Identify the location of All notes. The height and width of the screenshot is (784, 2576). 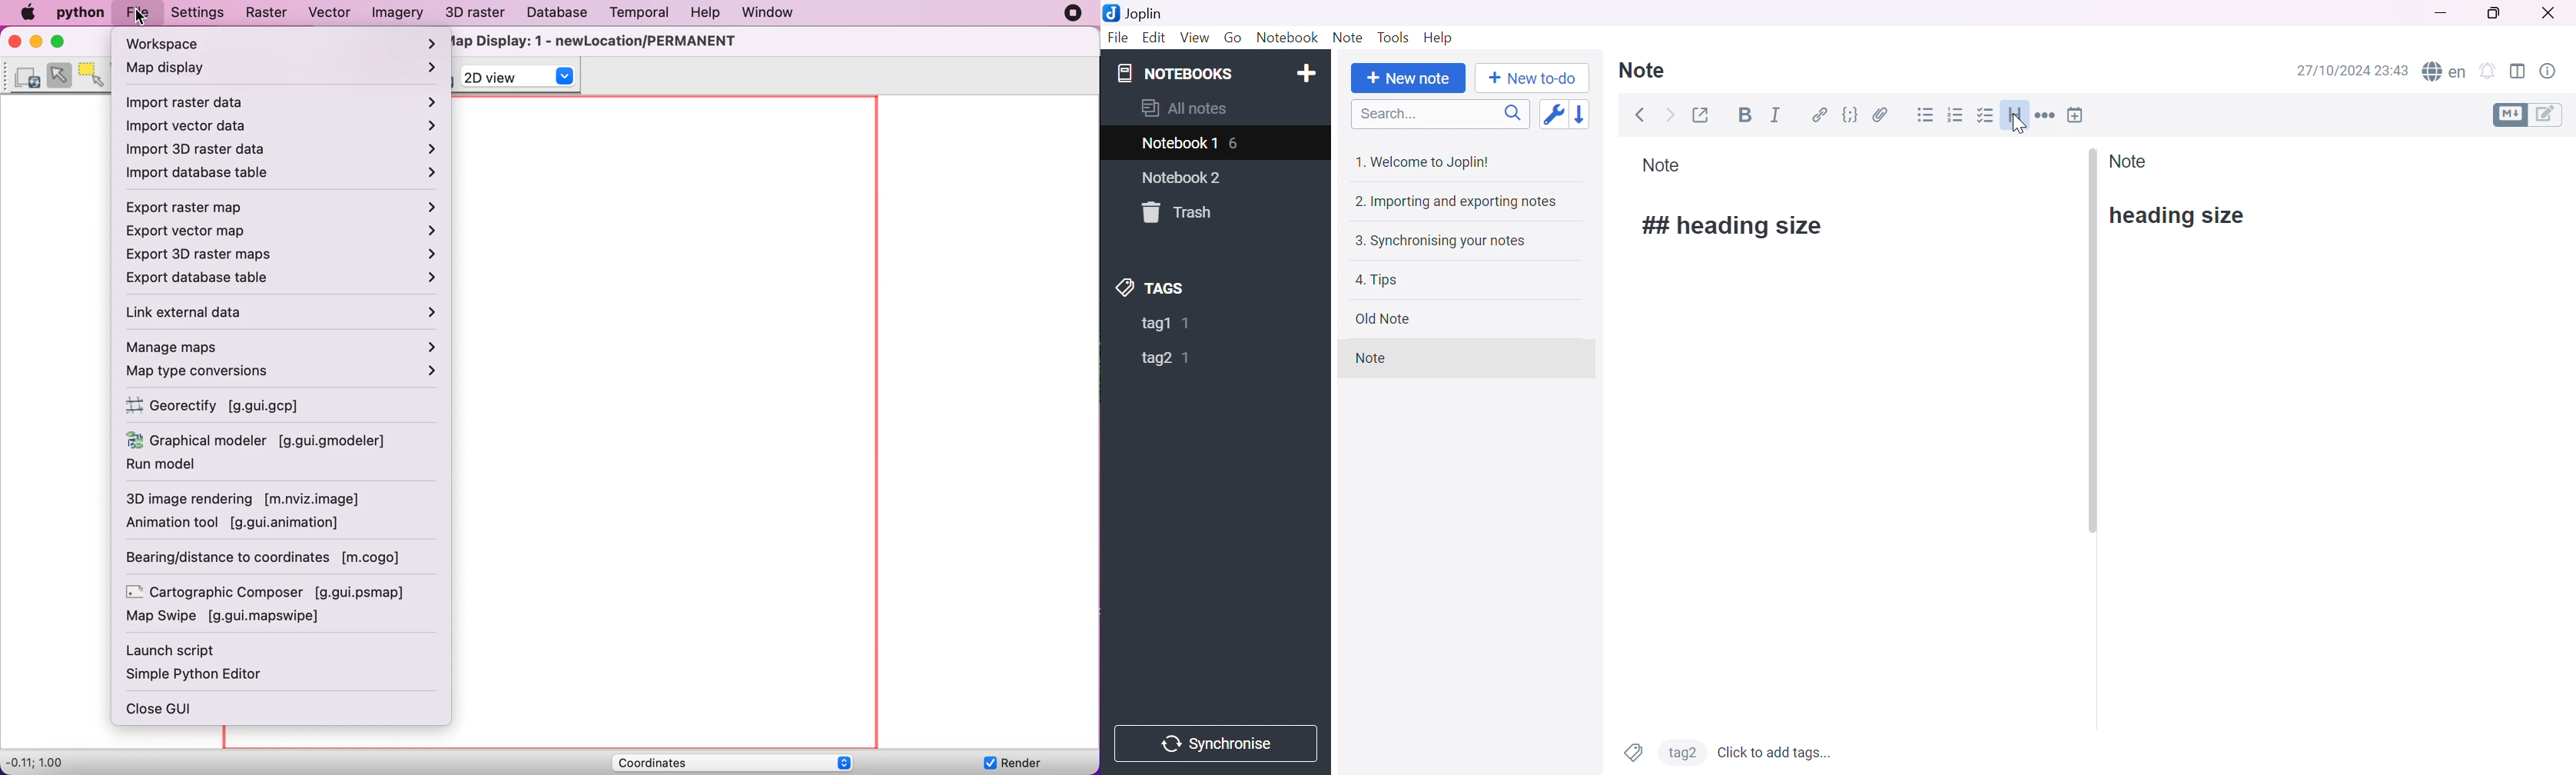
(1184, 107).